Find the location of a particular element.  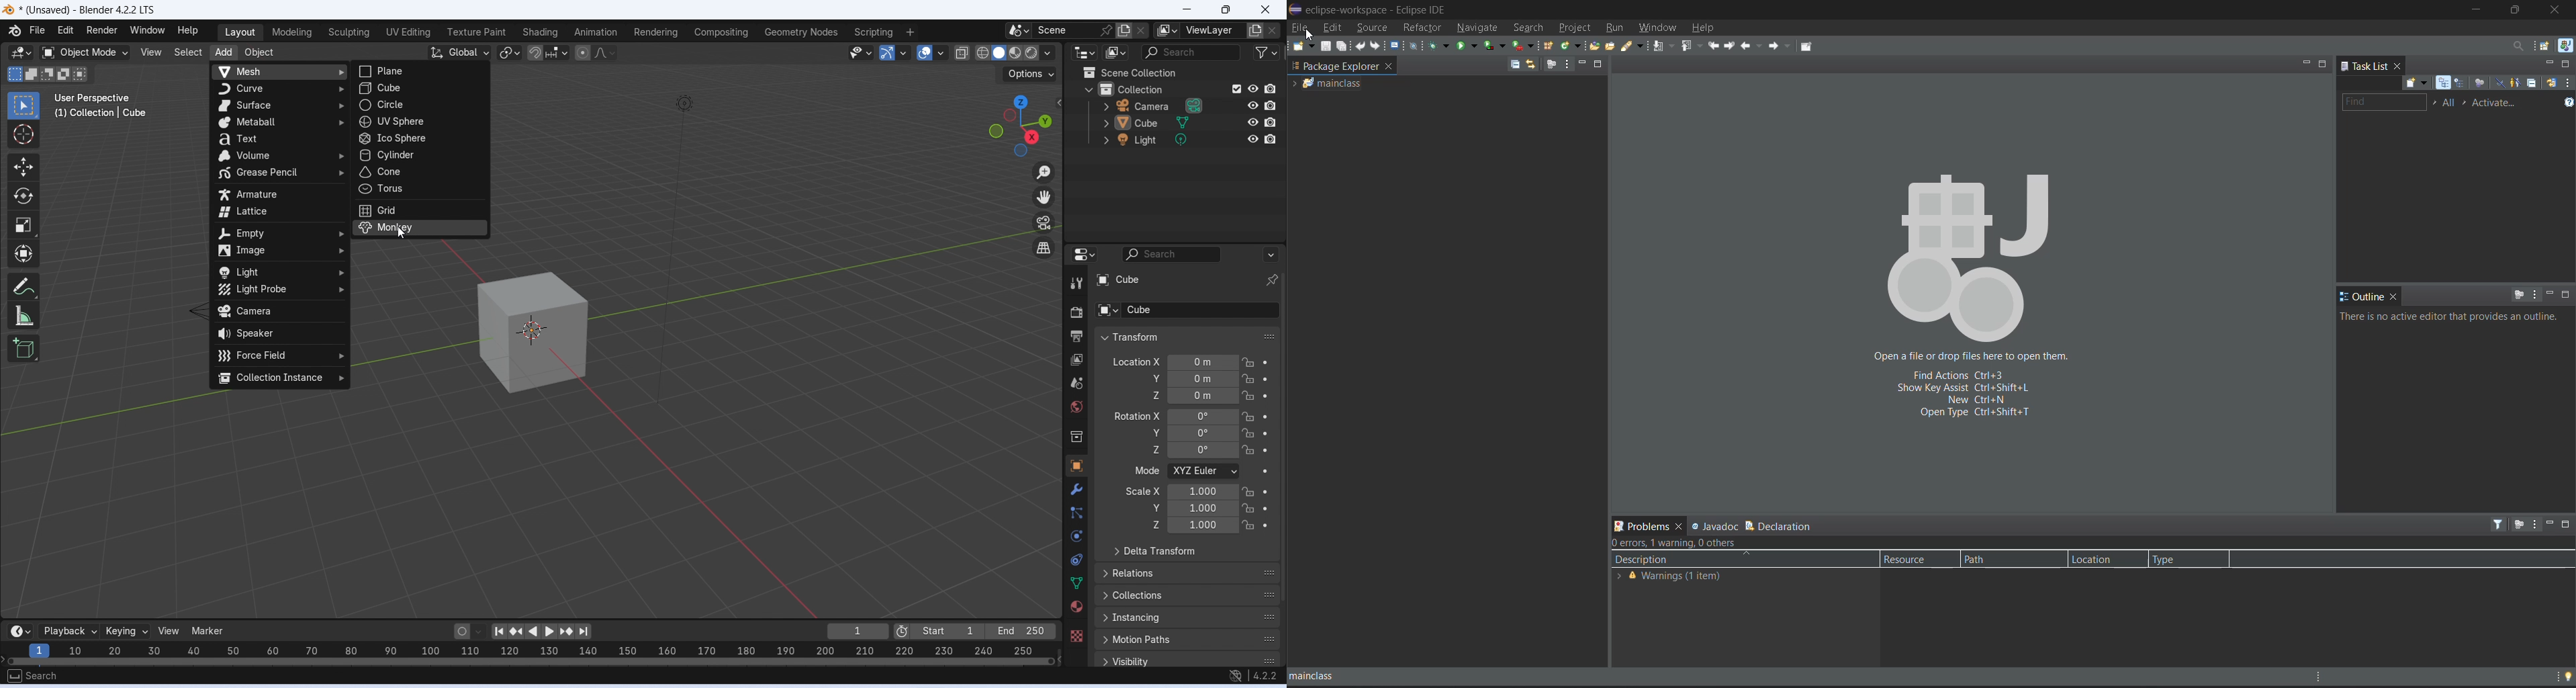

proportional editing objects is located at coordinates (584, 53).